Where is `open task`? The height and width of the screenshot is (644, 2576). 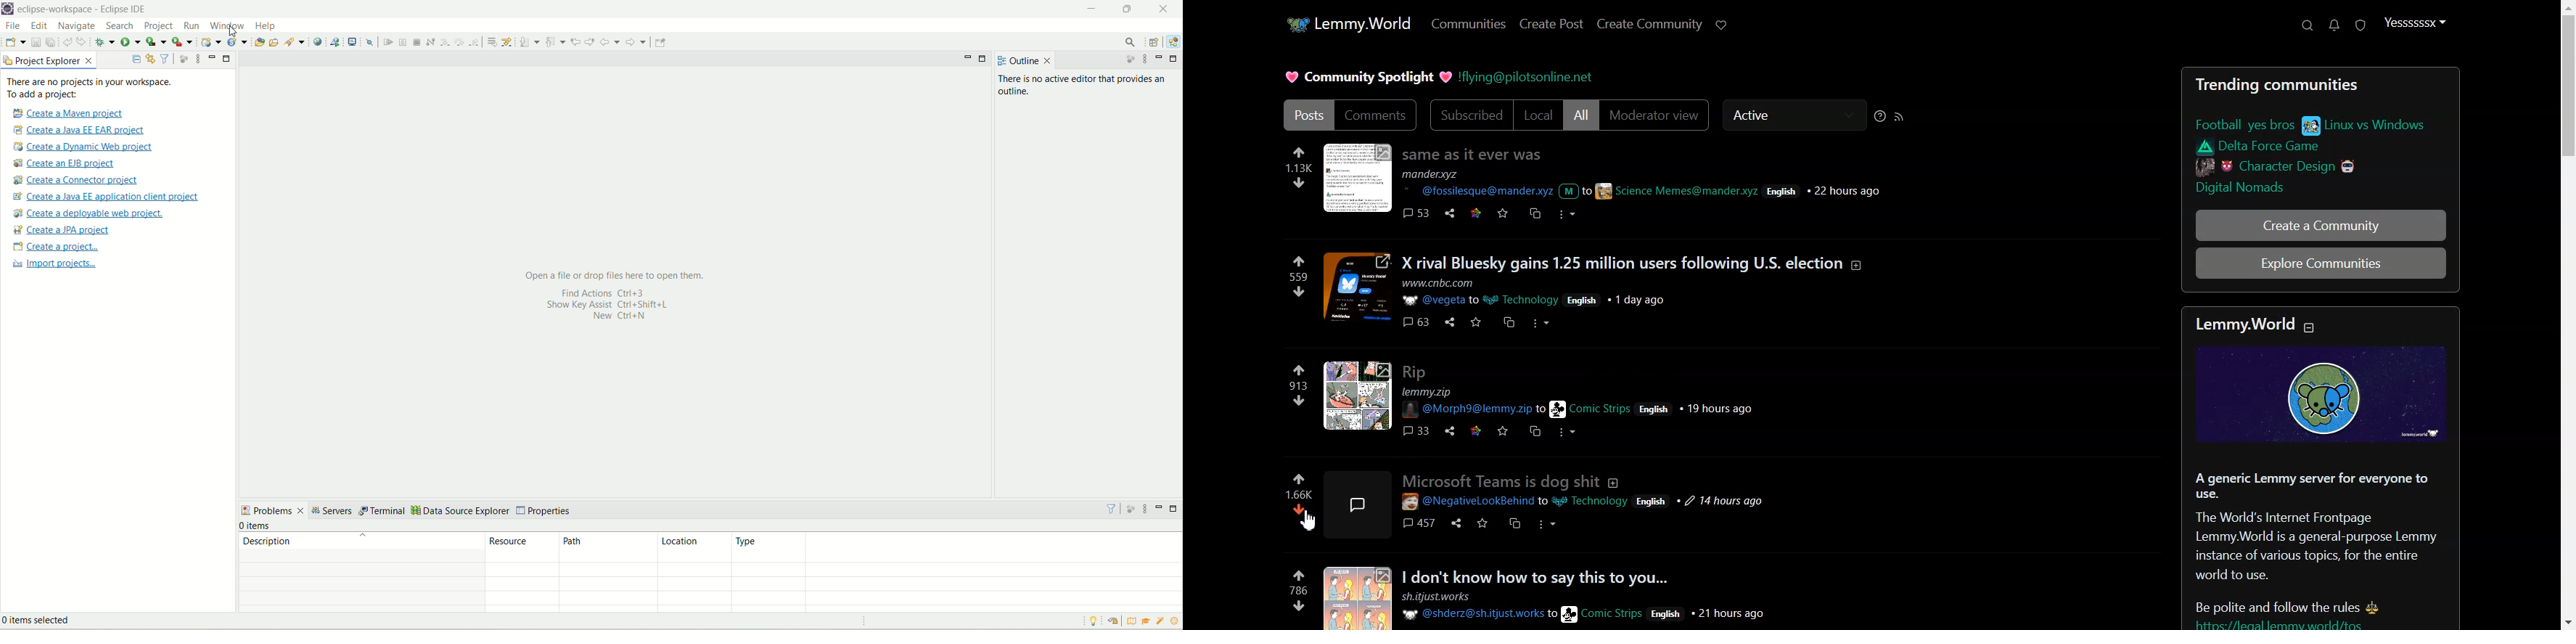 open task is located at coordinates (276, 43).